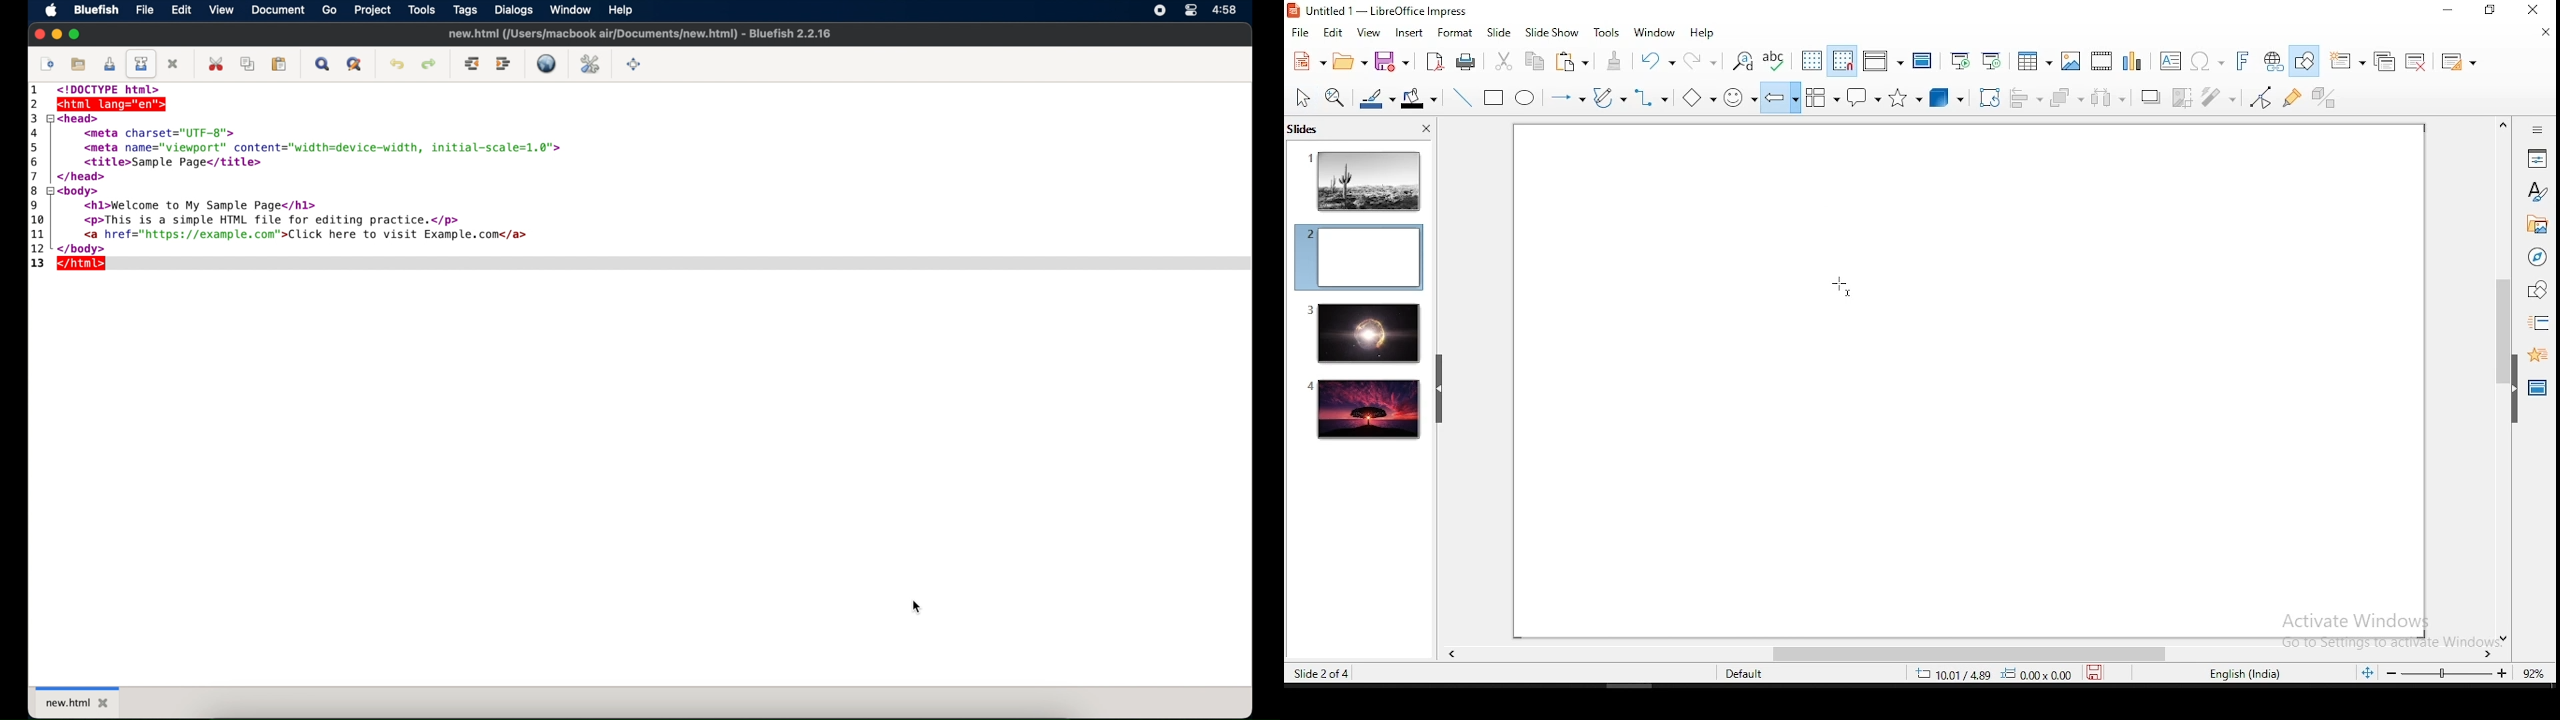 The image size is (2576, 728). Describe the element at coordinates (921, 607) in the screenshot. I see `Cursor` at that location.